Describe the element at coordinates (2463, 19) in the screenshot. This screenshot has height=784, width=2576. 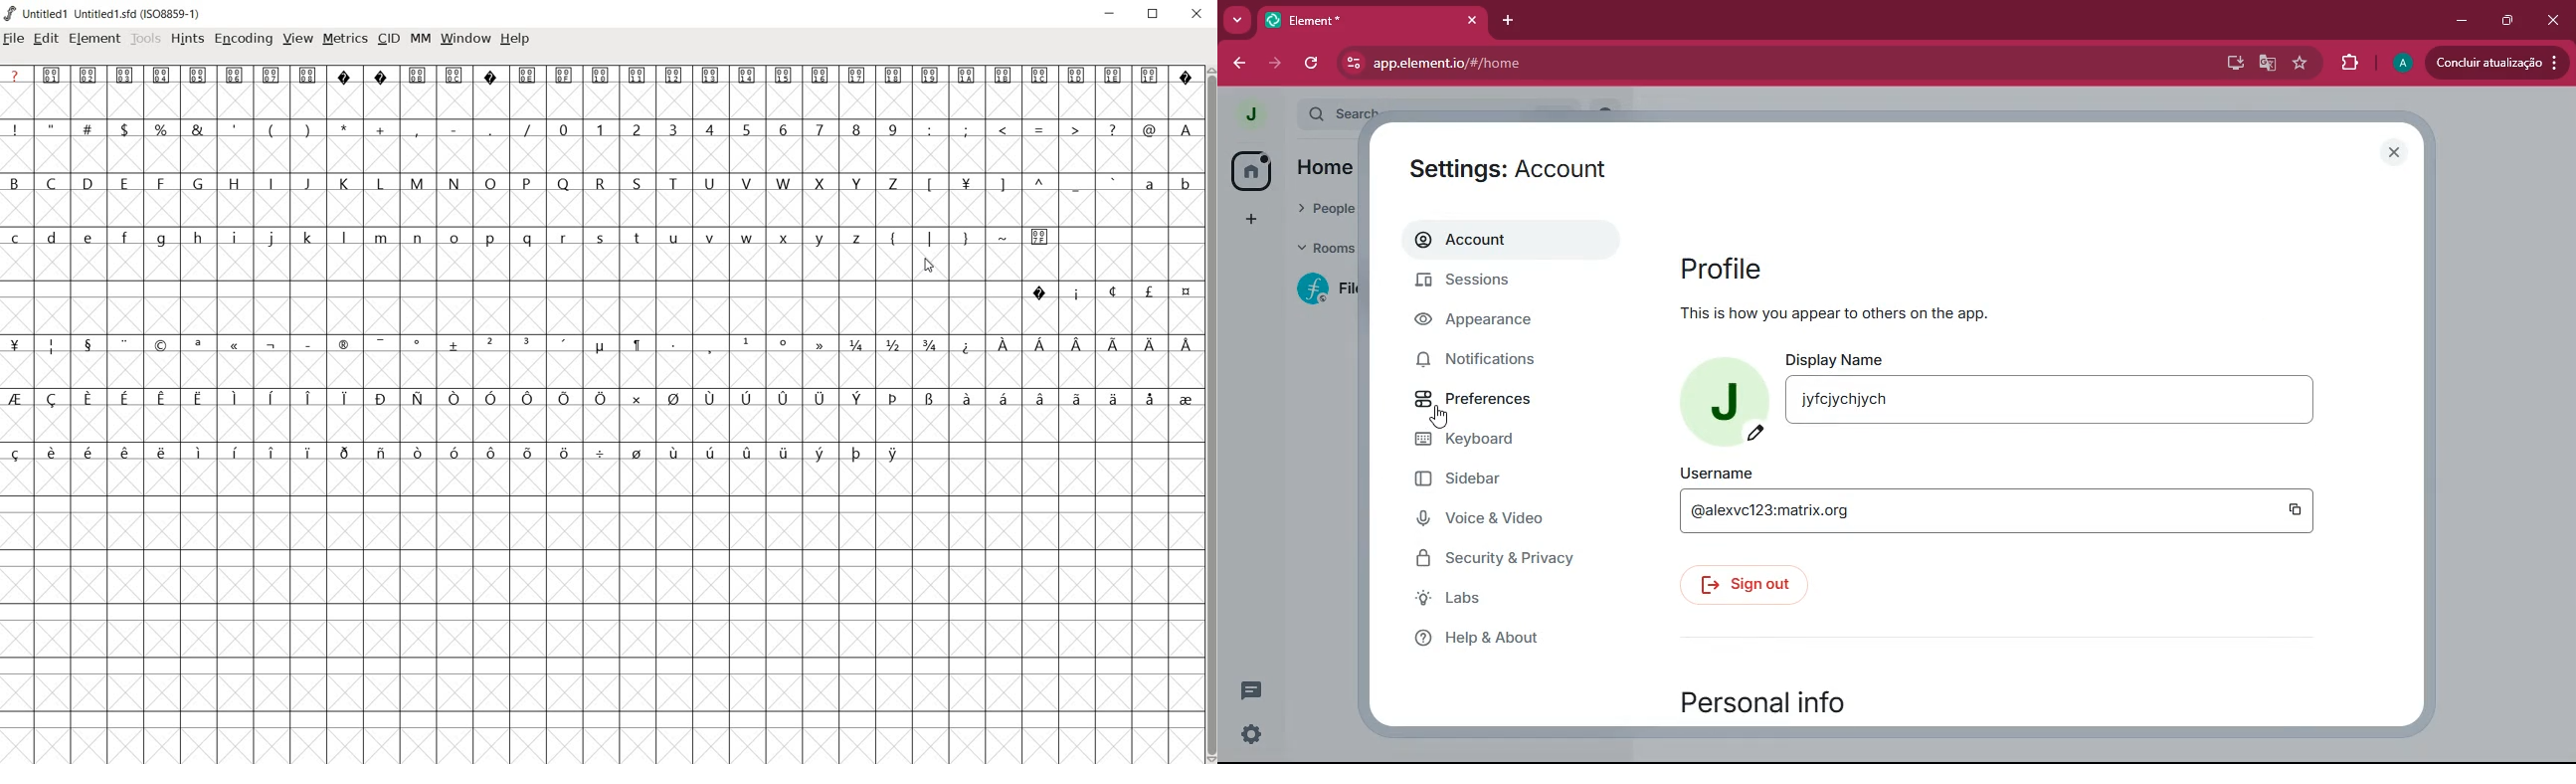
I see `minimize` at that location.